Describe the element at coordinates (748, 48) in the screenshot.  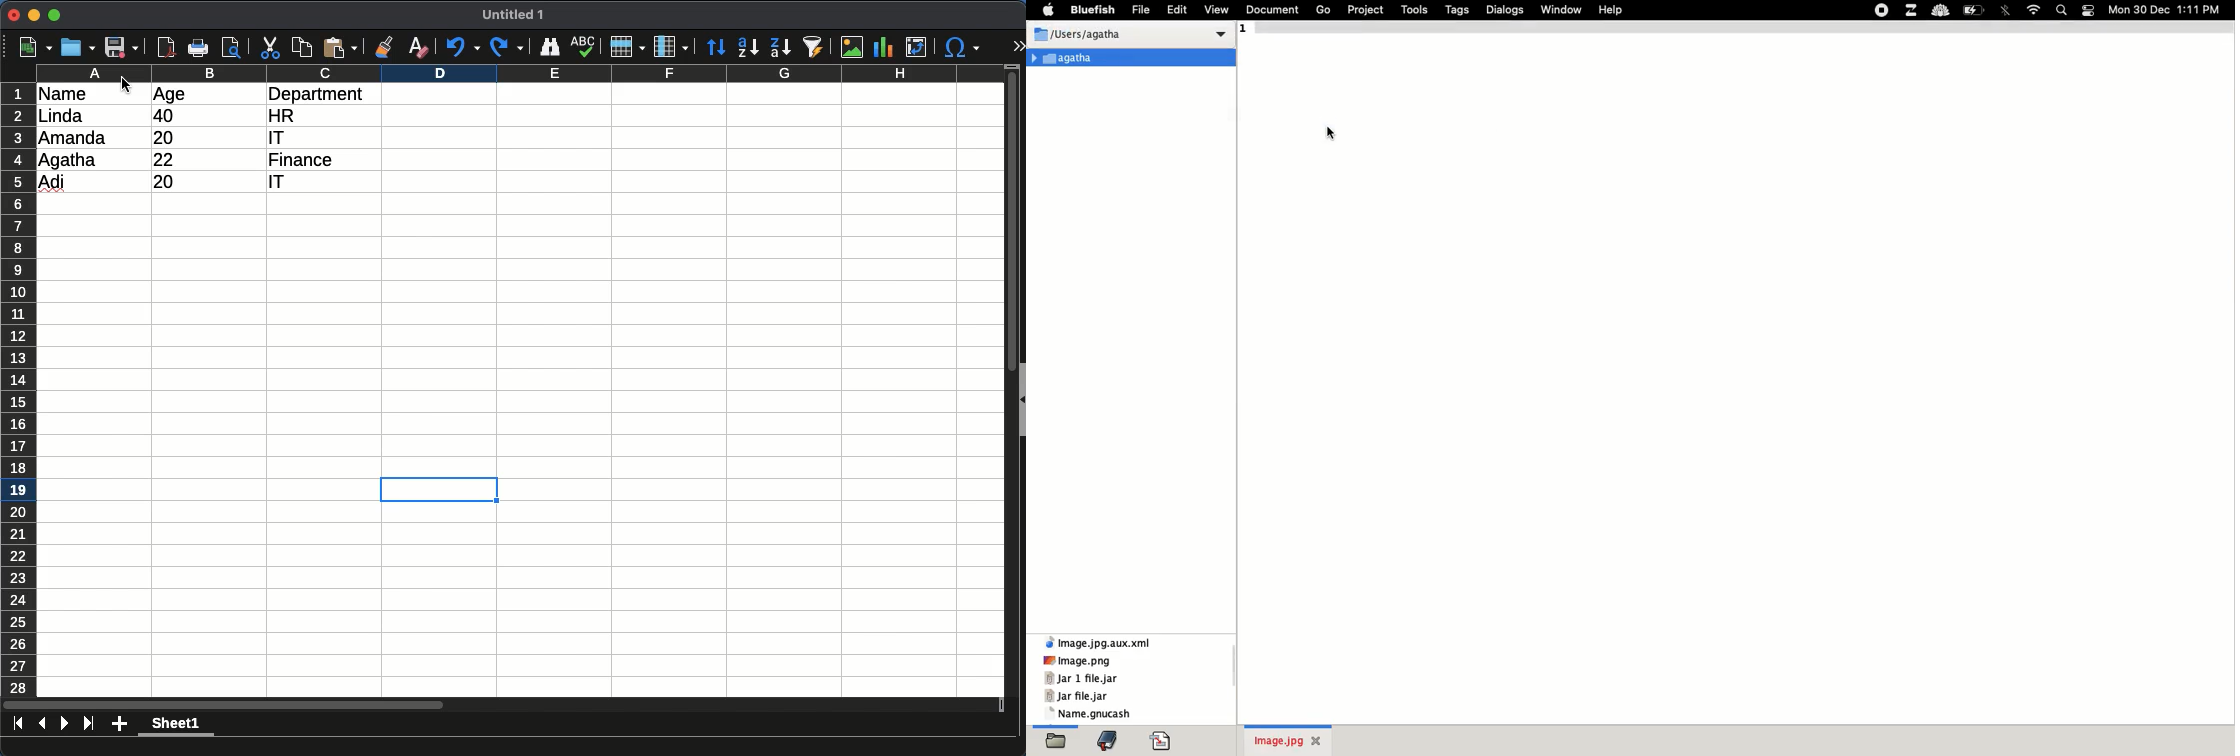
I see `descending` at that location.